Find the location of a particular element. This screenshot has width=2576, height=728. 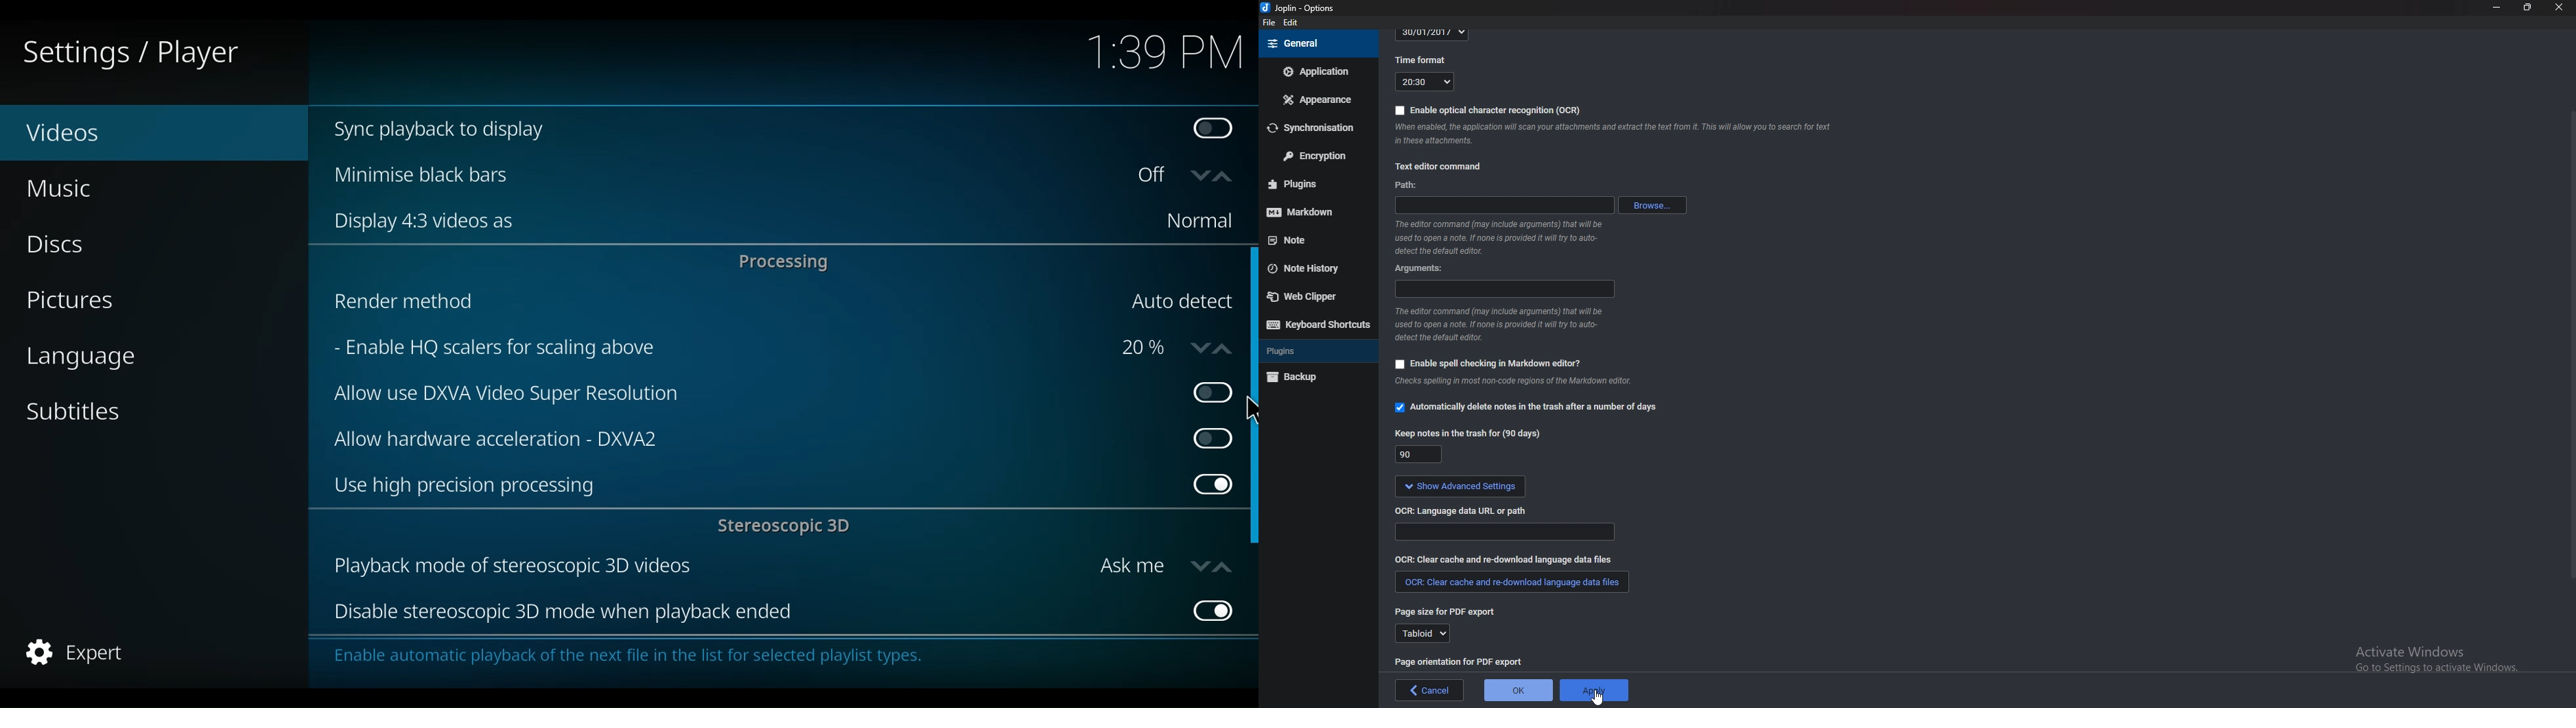

Markdown is located at coordinates (1310, 211).